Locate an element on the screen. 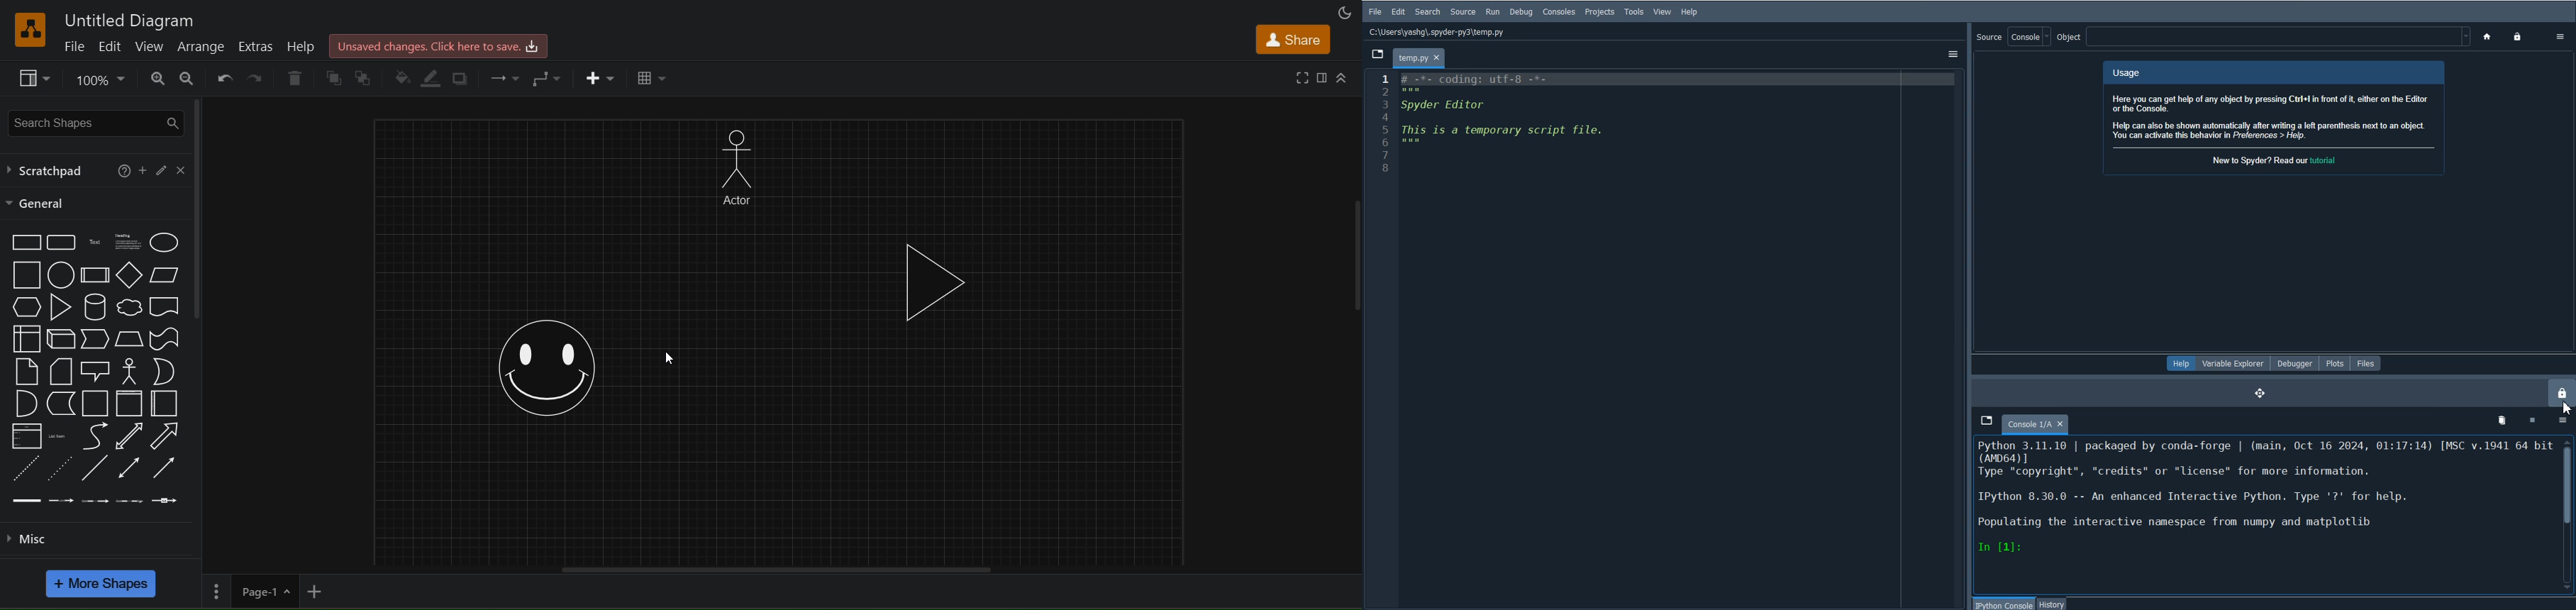  redo is located at coordinates (258, 77).